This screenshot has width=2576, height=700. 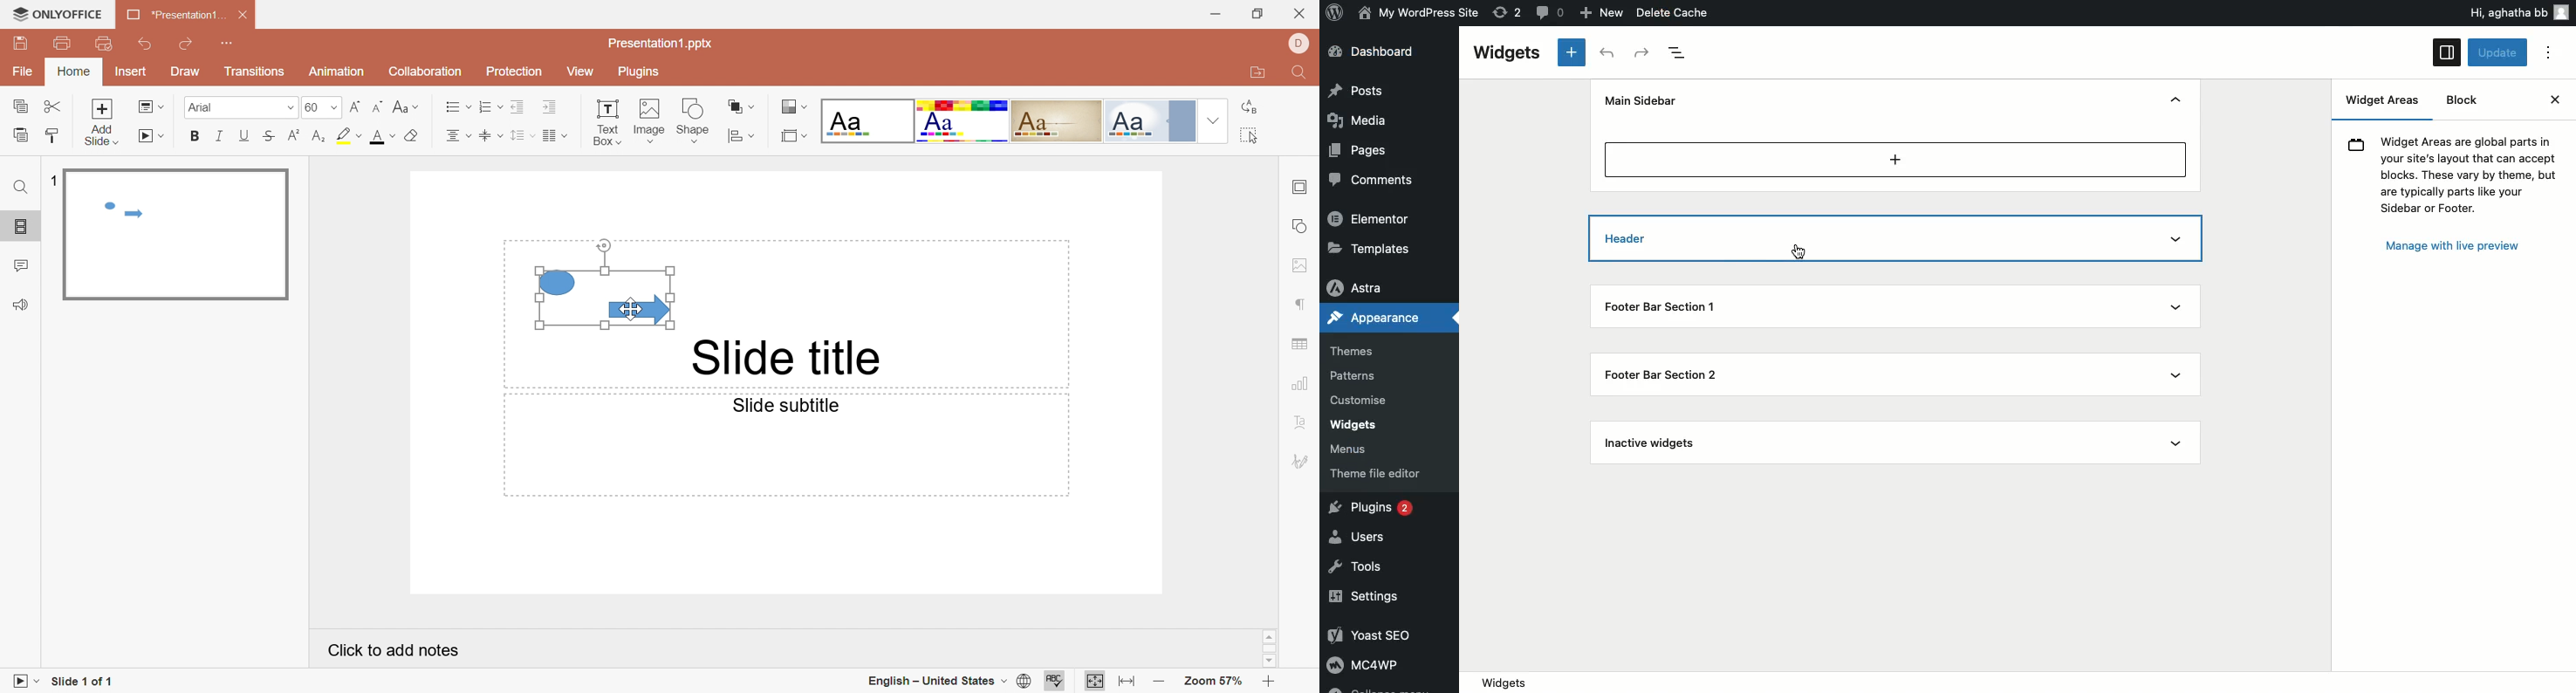 What do you see at coordinates (218, 139) in the screenshot?
I see `Italic` at bounding box center [218, 139].